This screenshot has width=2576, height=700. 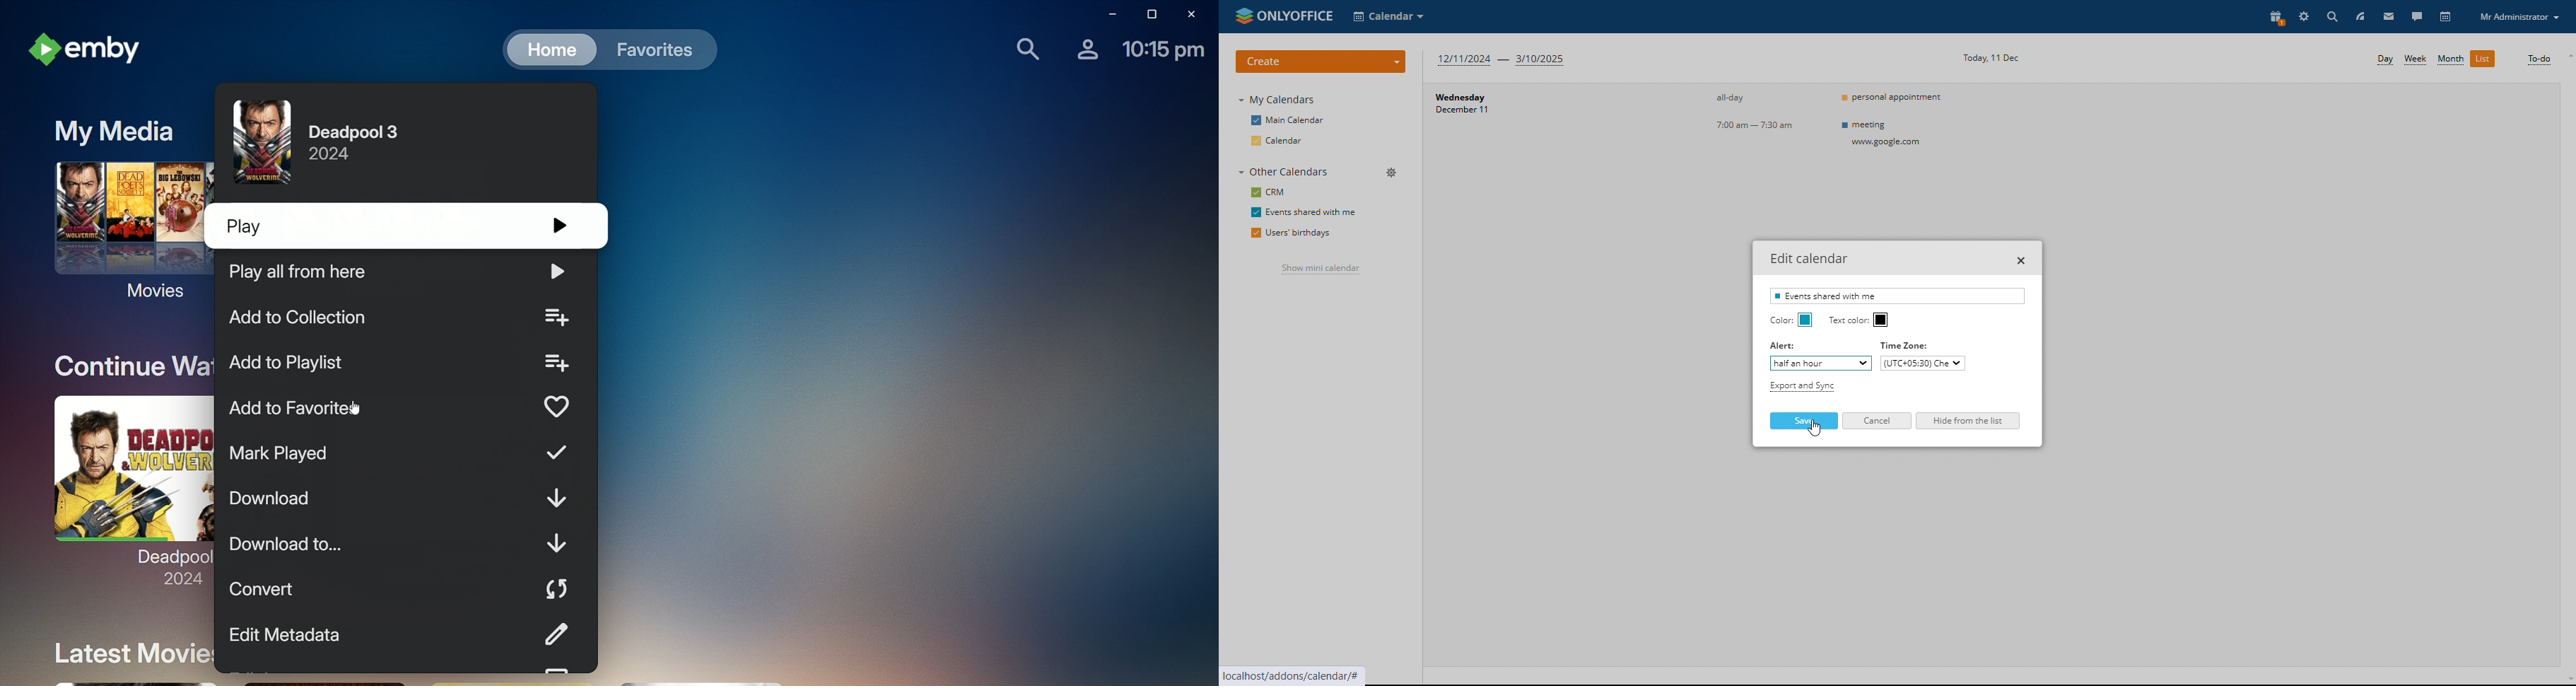 What do you see at coordinates (131, 233) in the screenshot?
I see `Movies` at bounding box center [131, 233].